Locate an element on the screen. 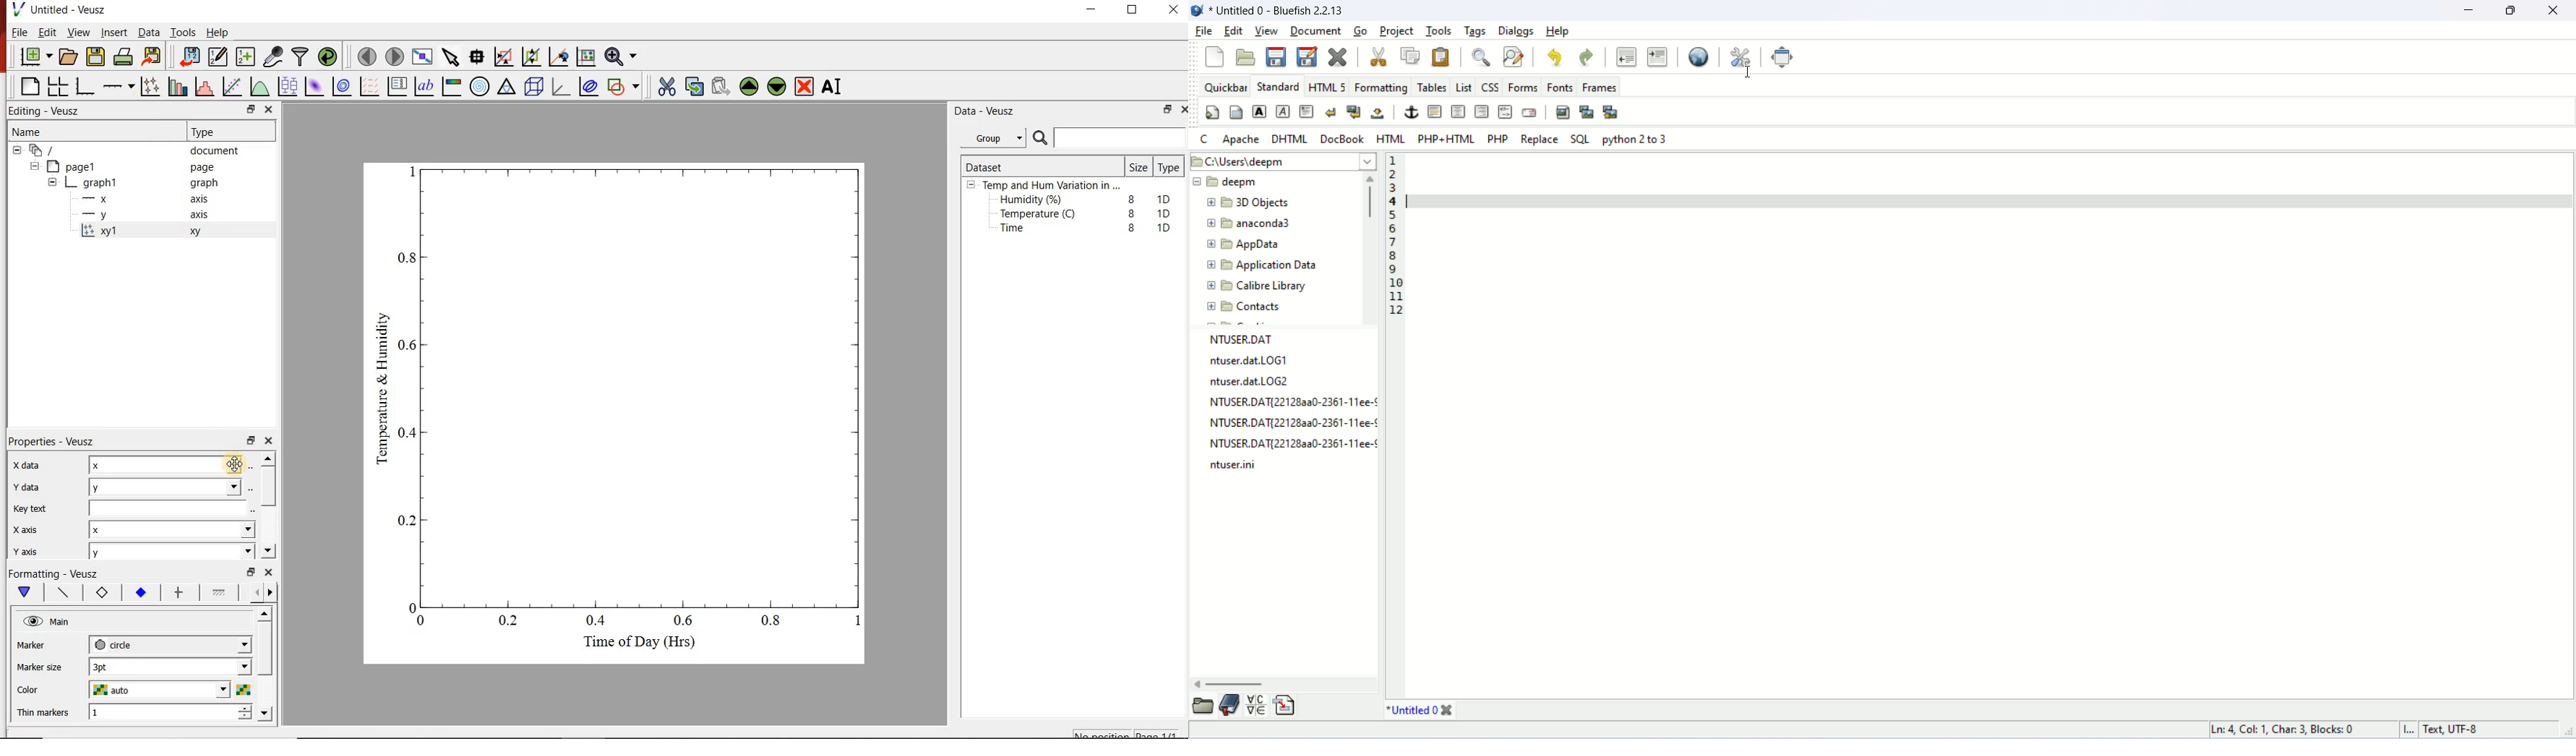 The height and width of the screenshot is (756, 2576). Graph is located at coordinates (645, 384).